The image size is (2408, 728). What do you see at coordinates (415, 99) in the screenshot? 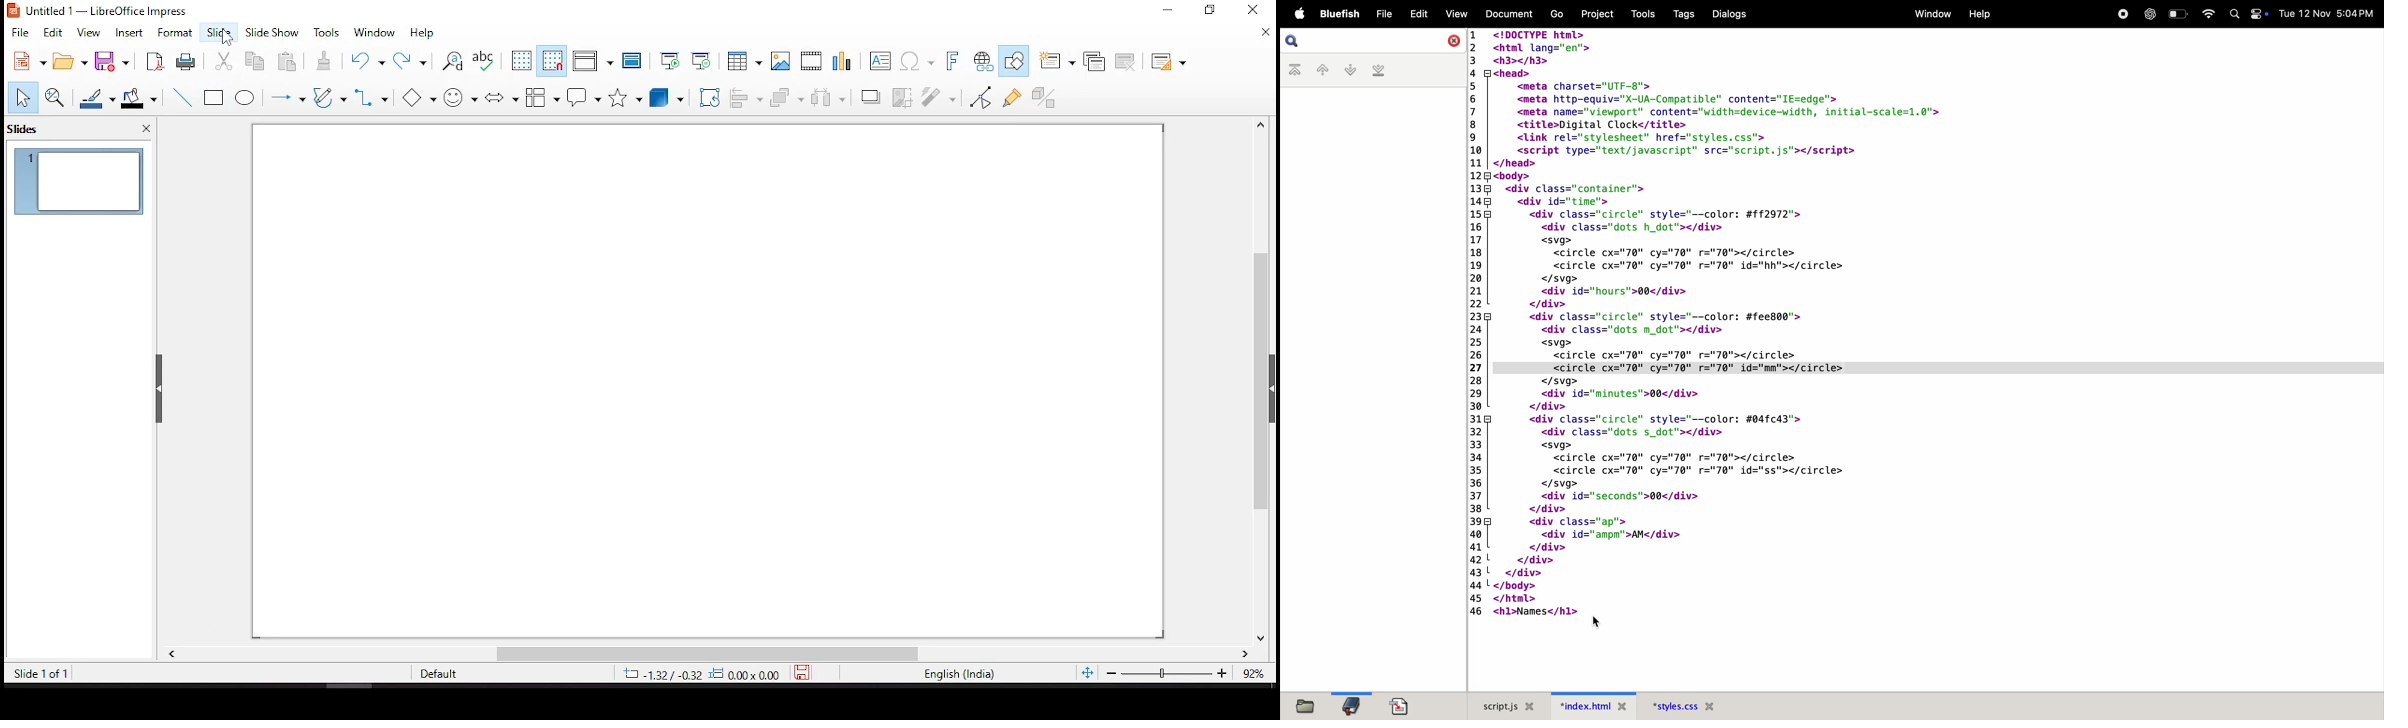
I see `basic shapes` at bounding box center [415, 99].